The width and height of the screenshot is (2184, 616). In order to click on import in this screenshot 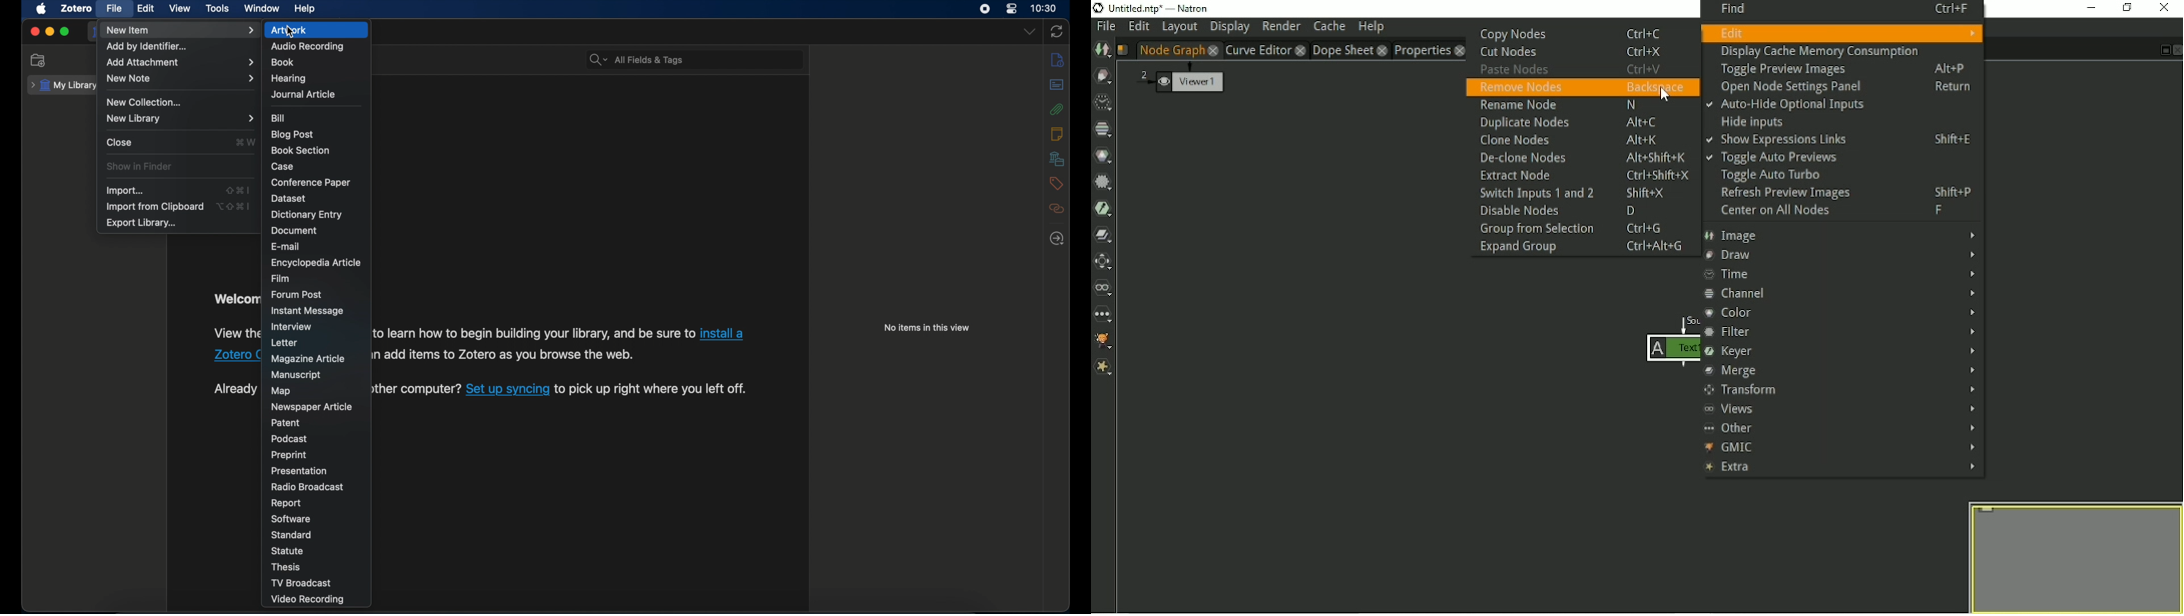, I will do `click(125, 190)`.